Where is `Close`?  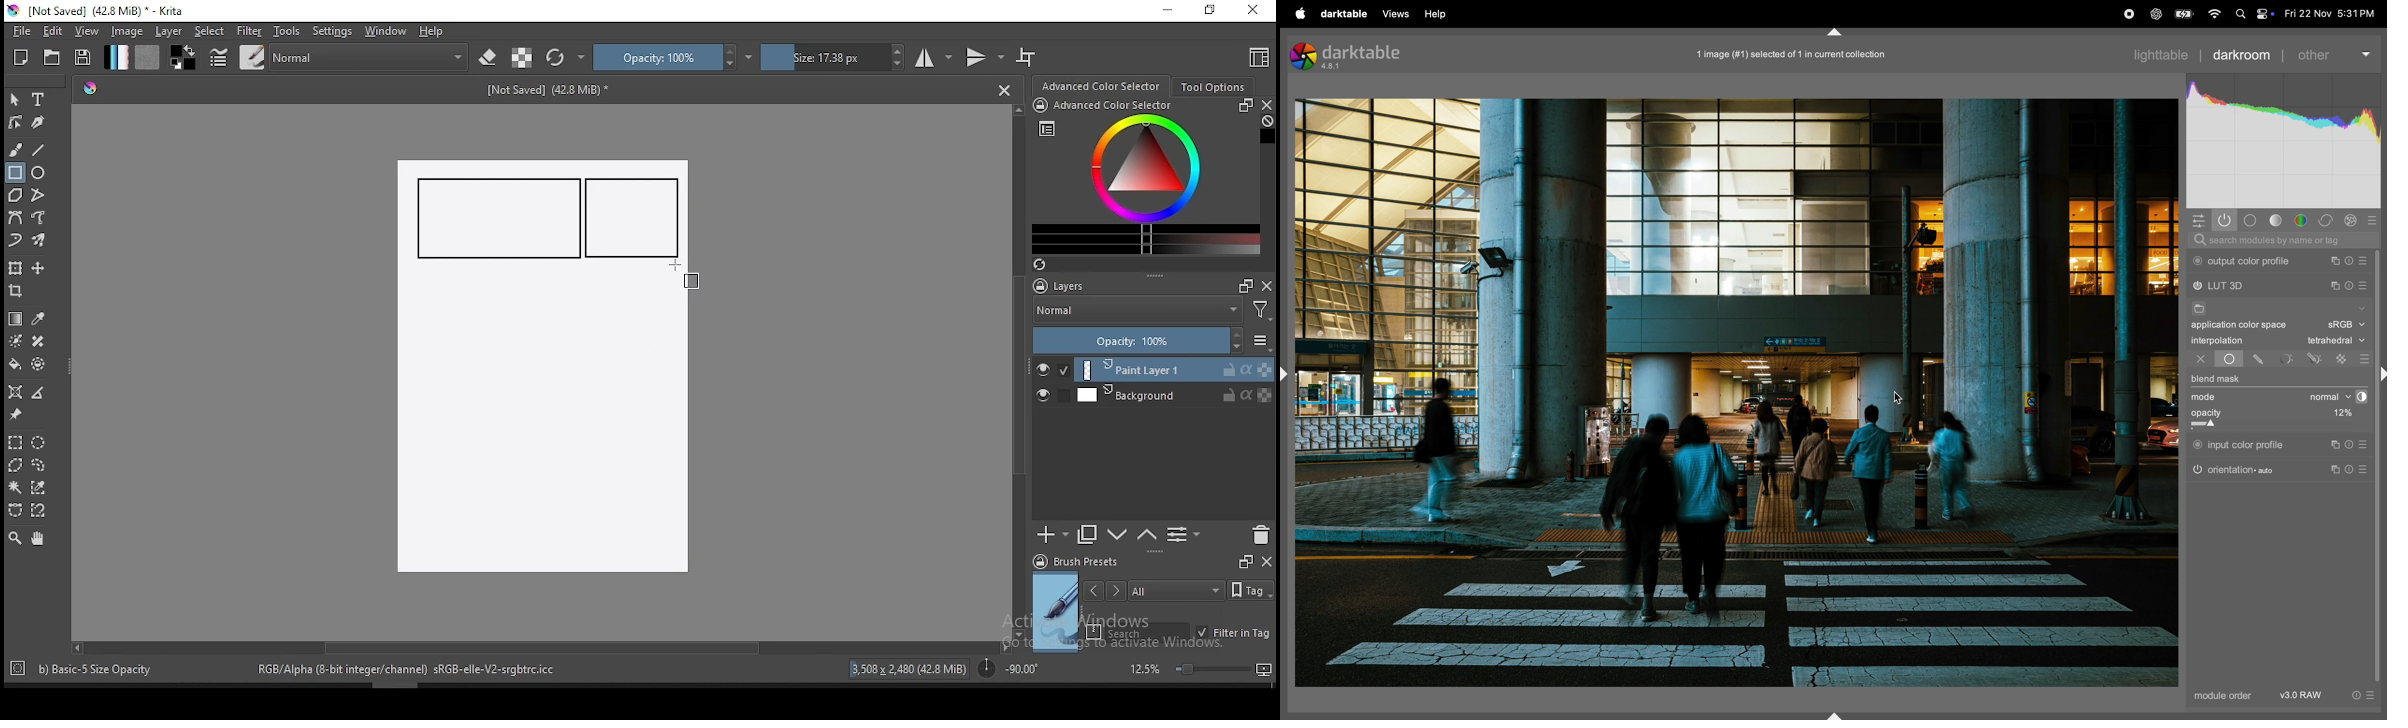
Close is located at coordinates (1004, 89).